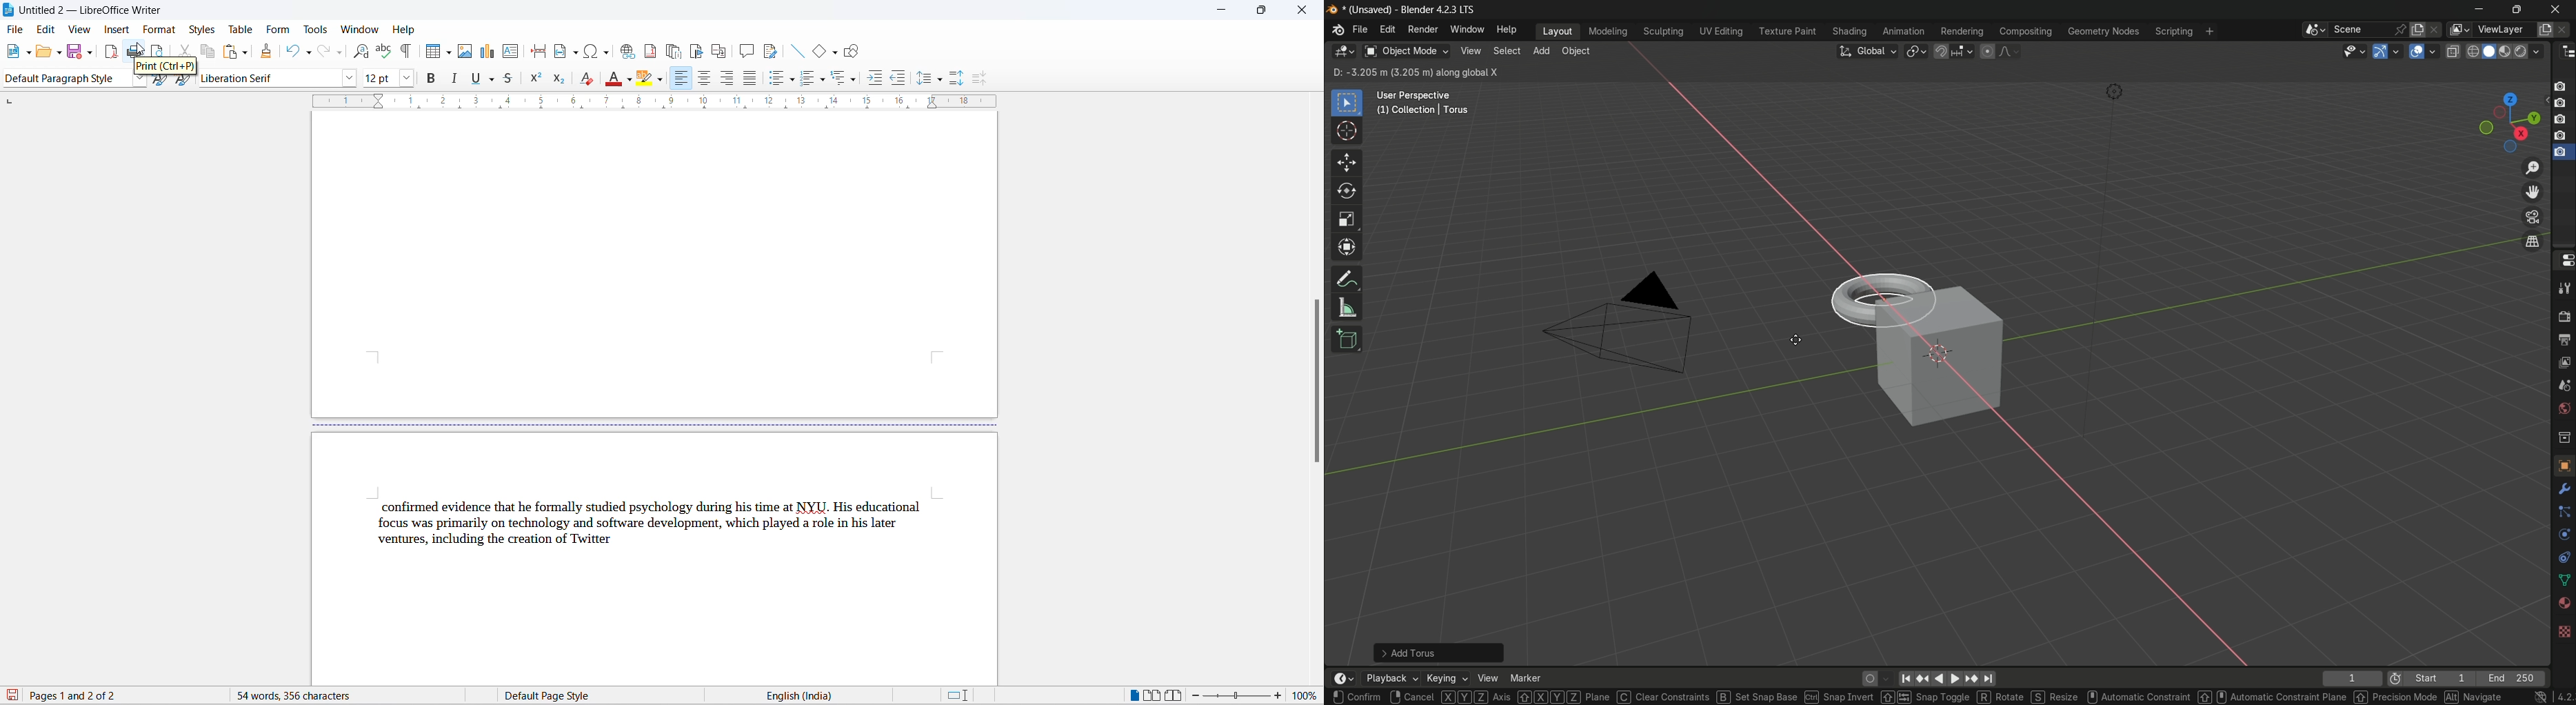 This screenshot has width=2576, height=728. What do you see at coordinates (157, 28) in the screenshot?
I see `format` at bounding box center [157, 28].